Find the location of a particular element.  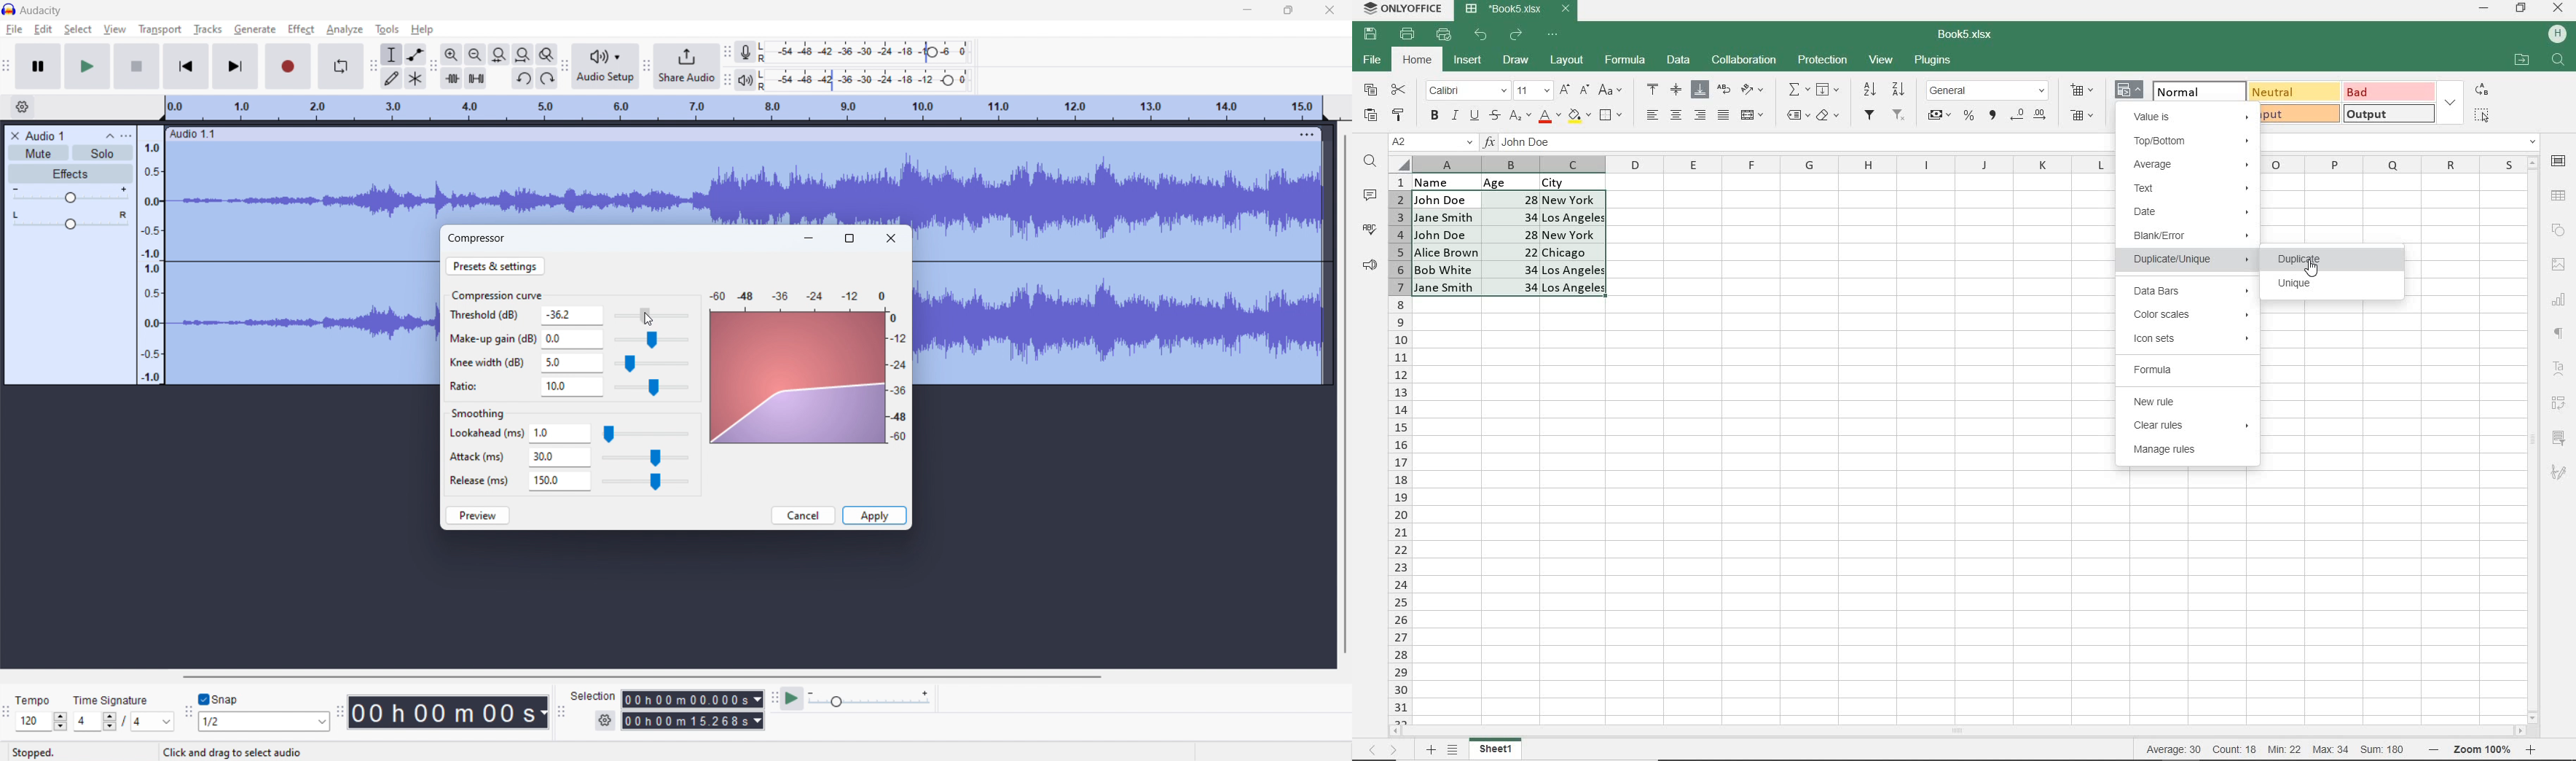

 Make-up gain (dB) is located at coordinates (492, 337).